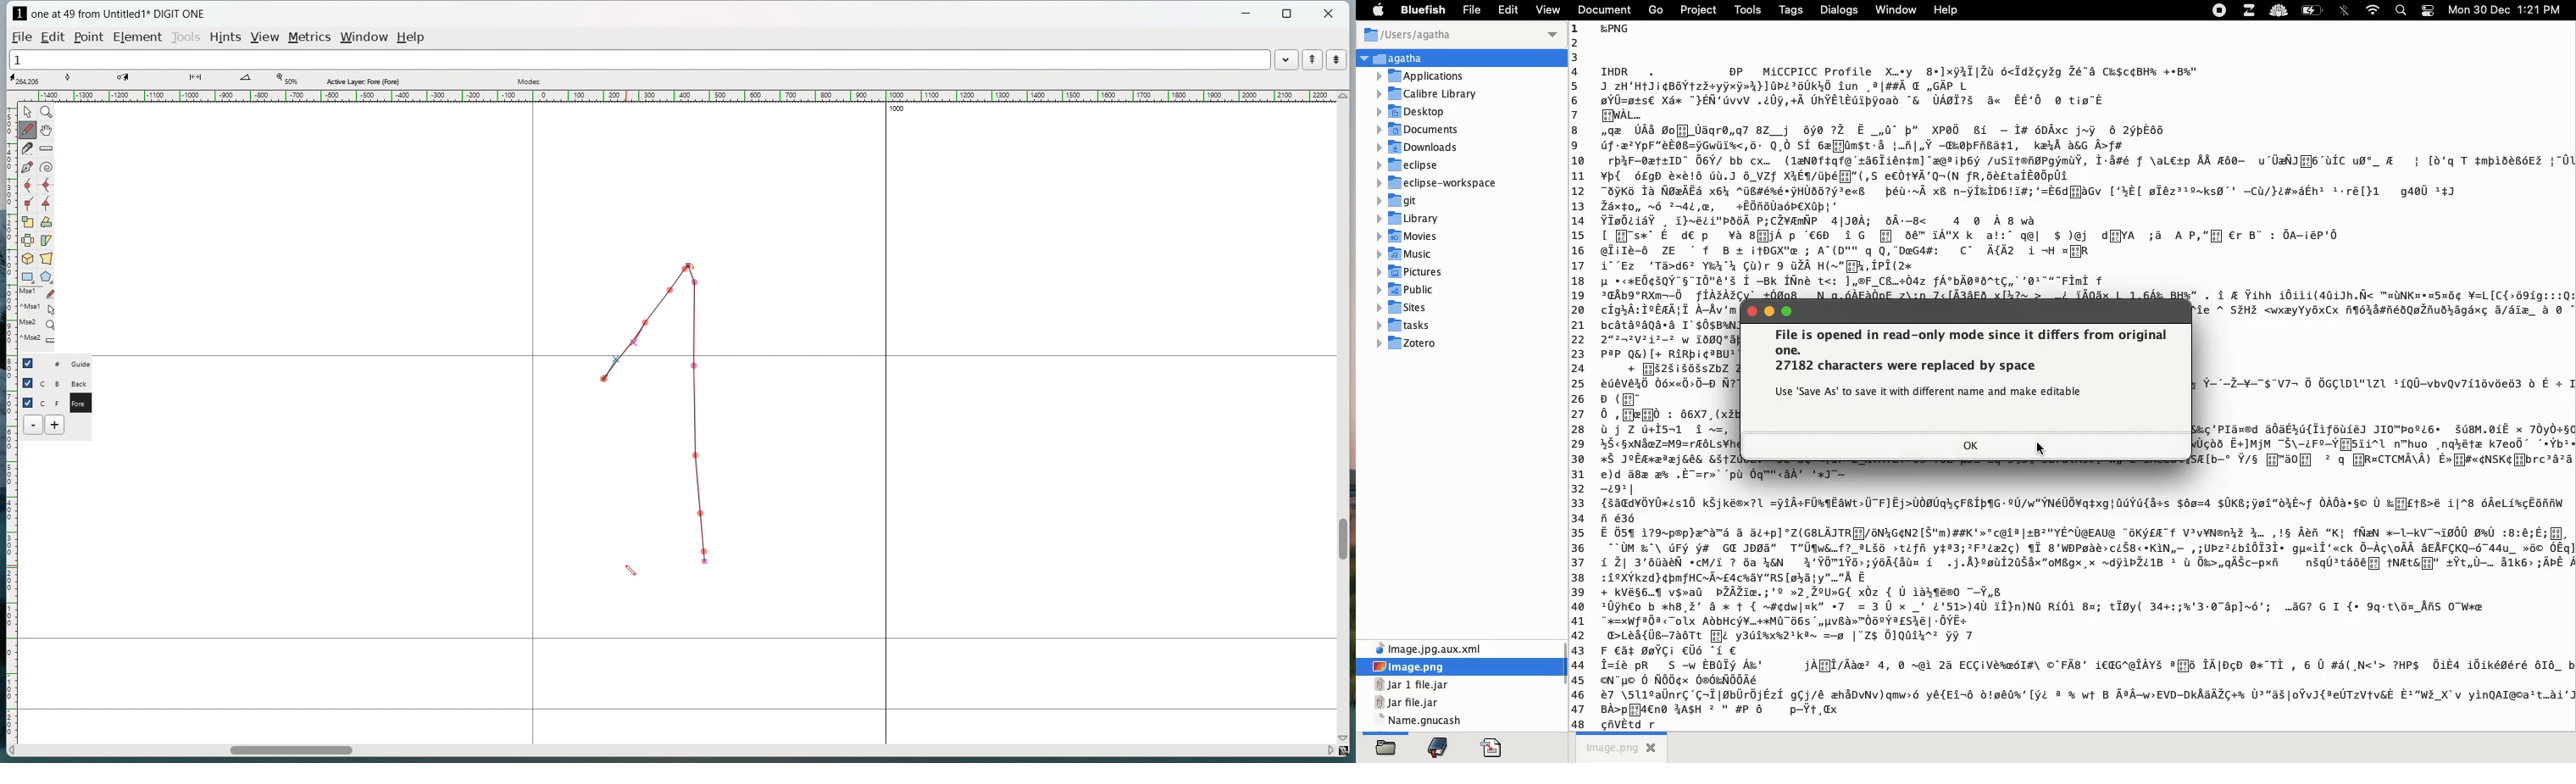 This screenshot has height=784, width=2576. What do you see at coordinates (530, 81) in the screenshot?
I see `modes` at bounding box center [530, 81].